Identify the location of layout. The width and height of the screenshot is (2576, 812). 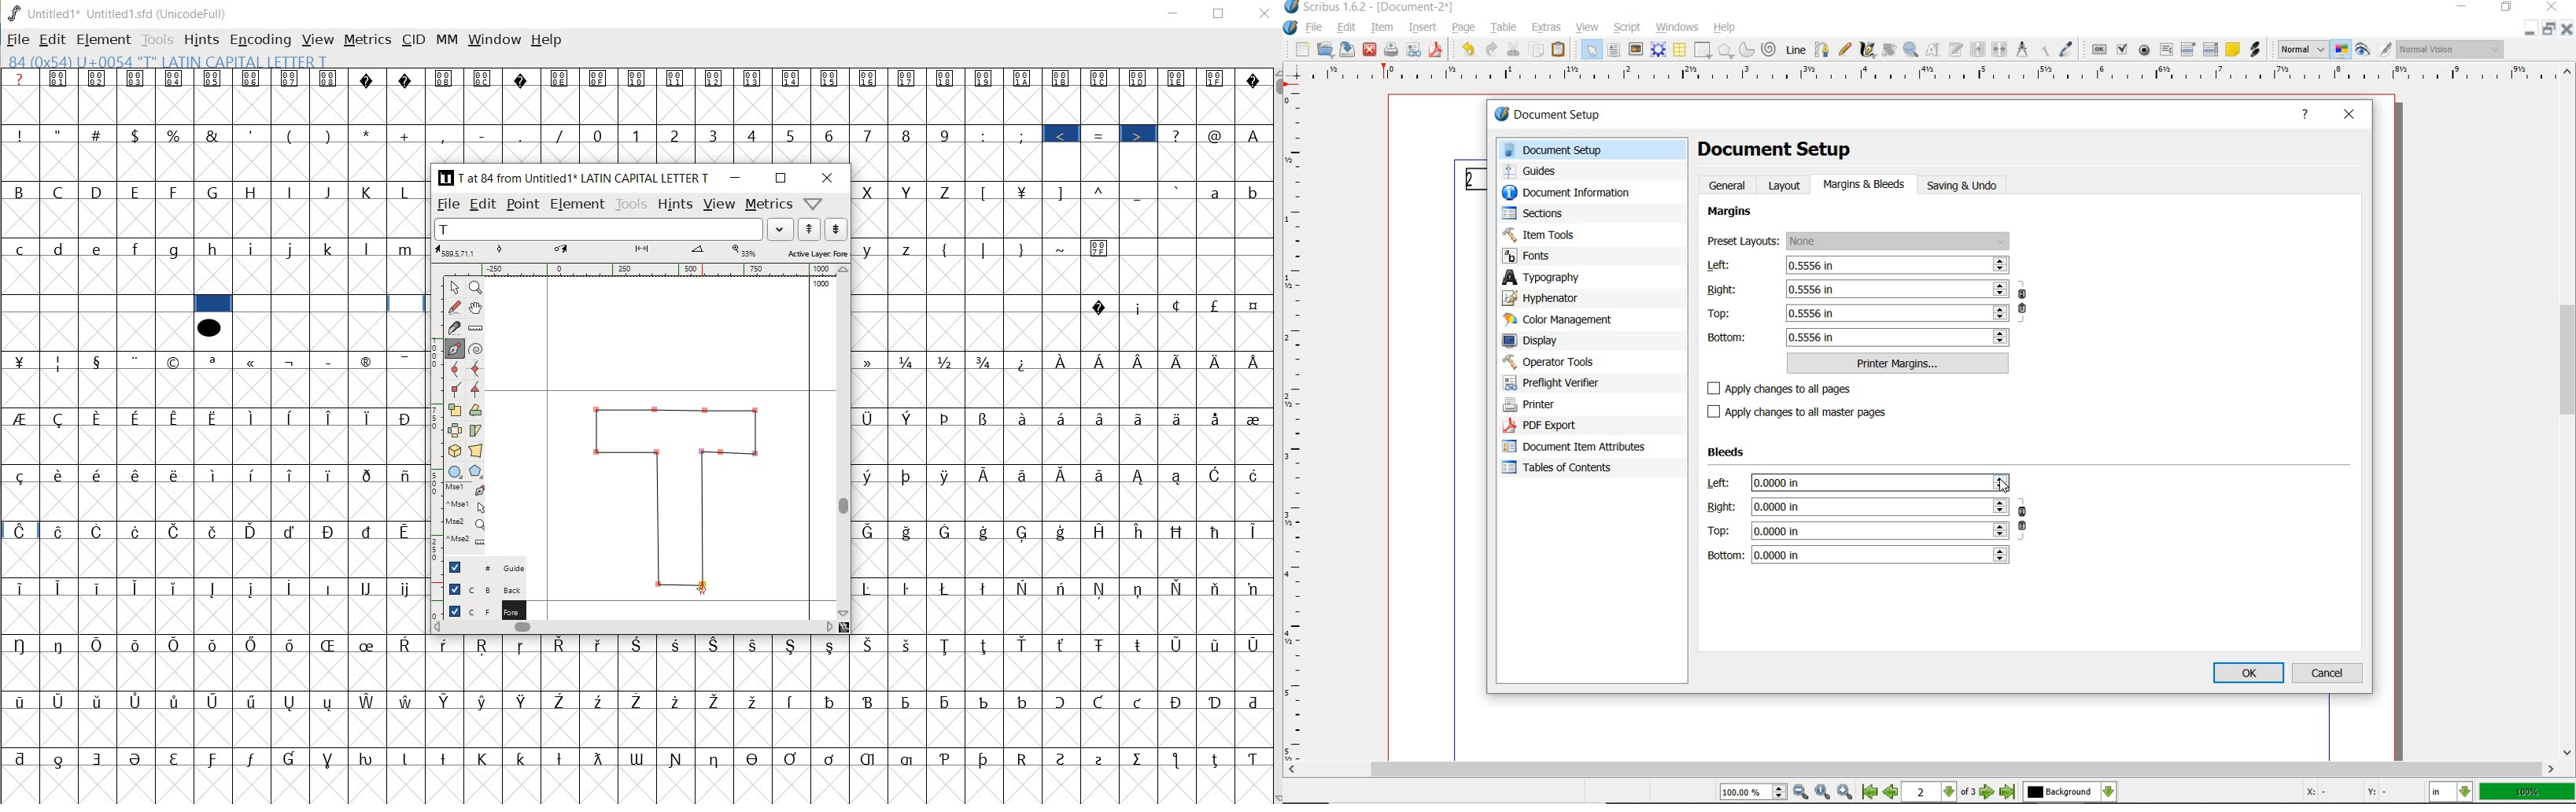
(1787, 185).